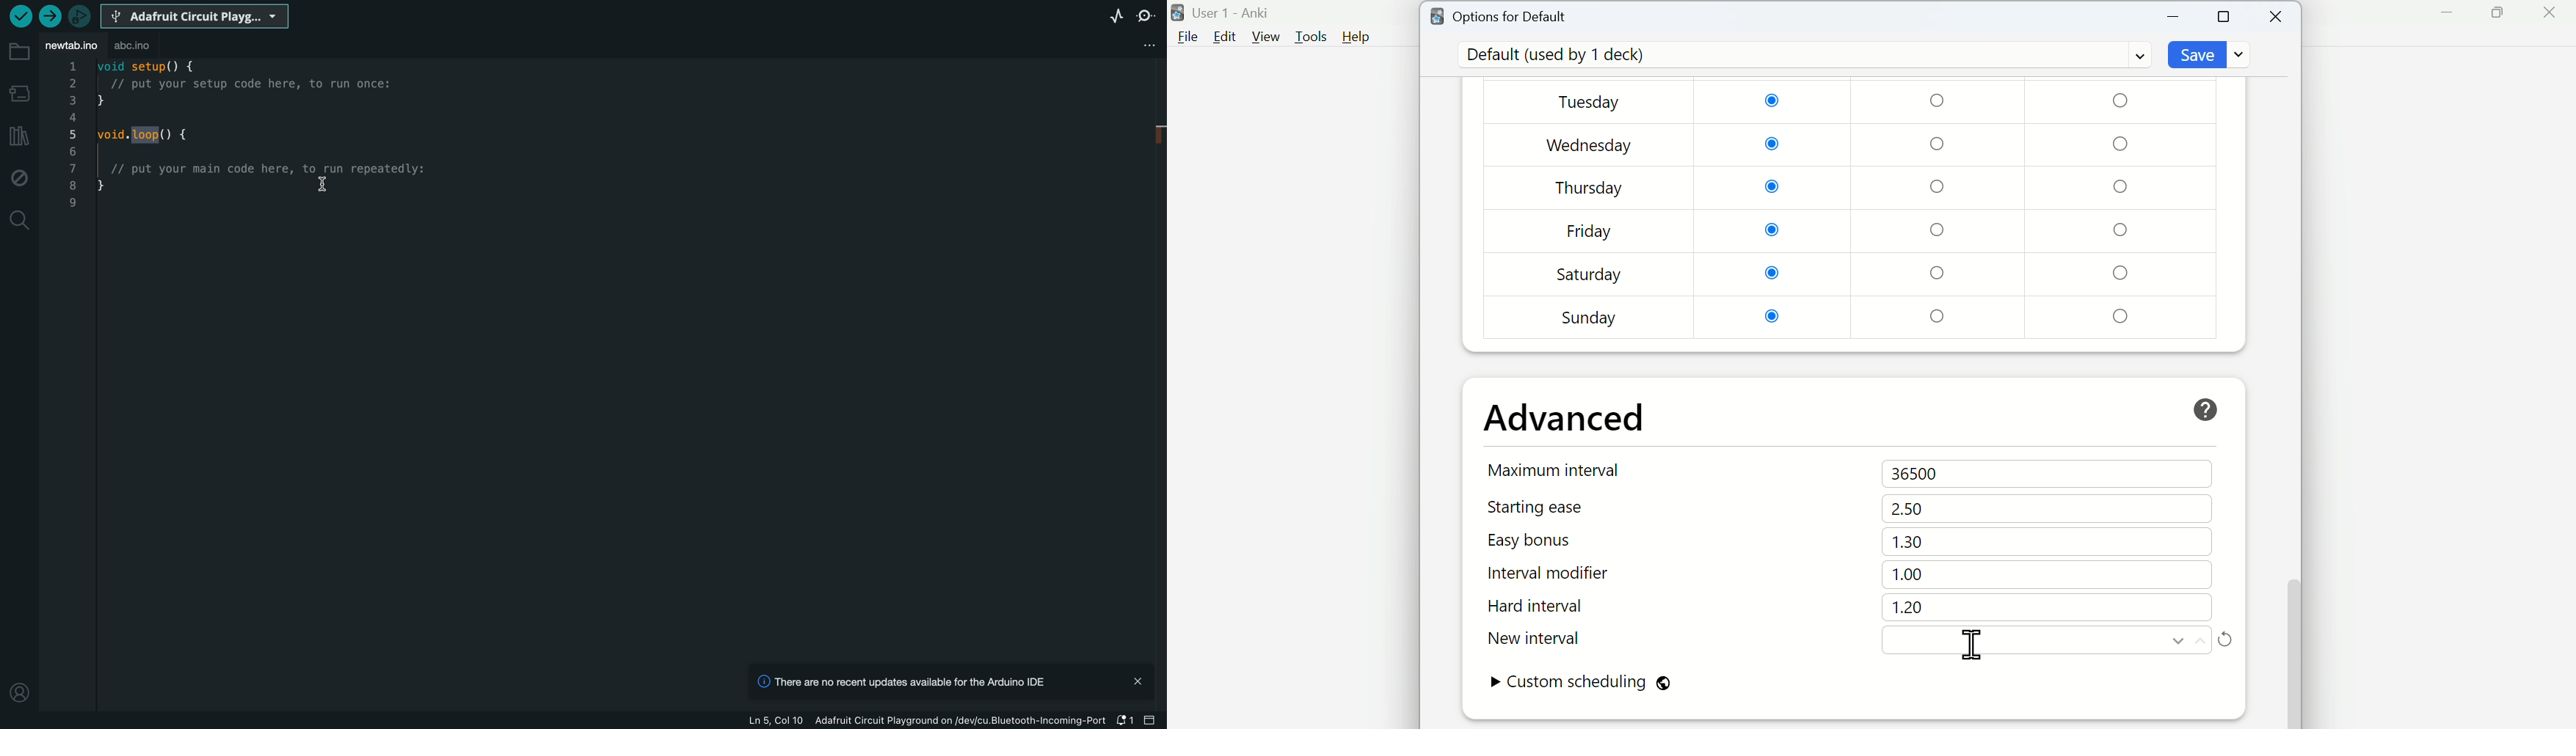  I want to click on notification, so click(1127, 720).